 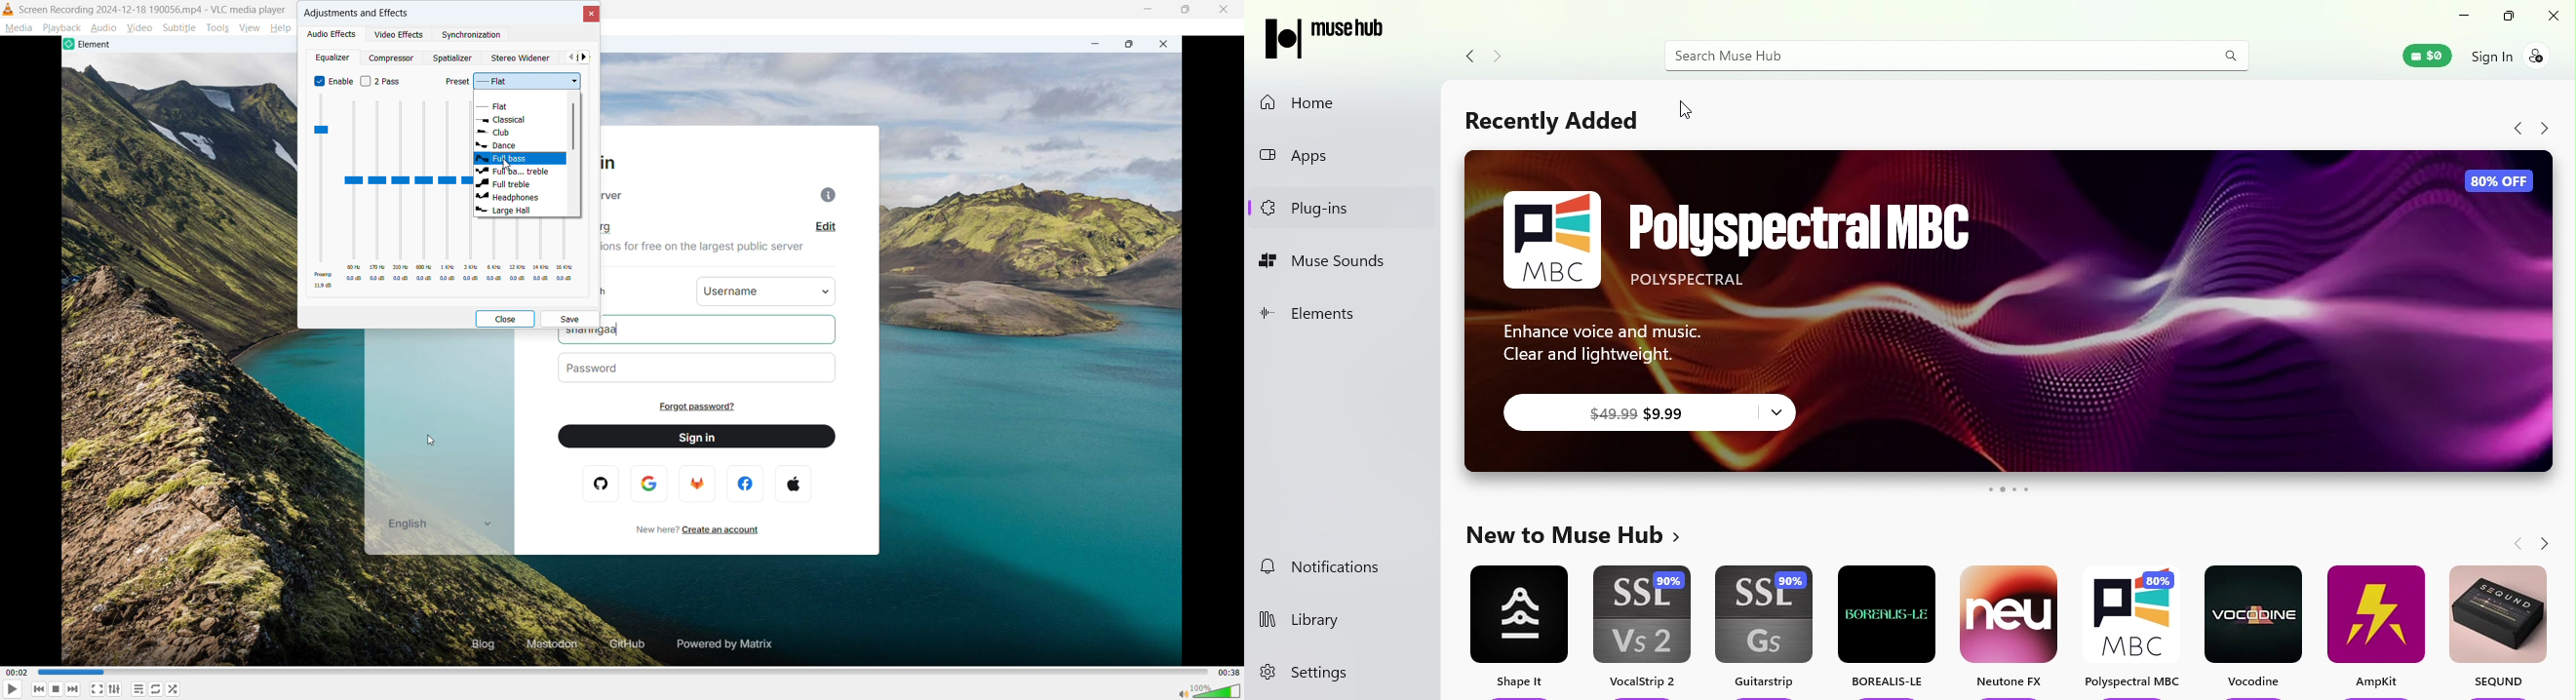 What do you see at coordinates (1627, 412) in the screenshot?
I see `$9.99 subscription` at bounding box center [1627, 412].